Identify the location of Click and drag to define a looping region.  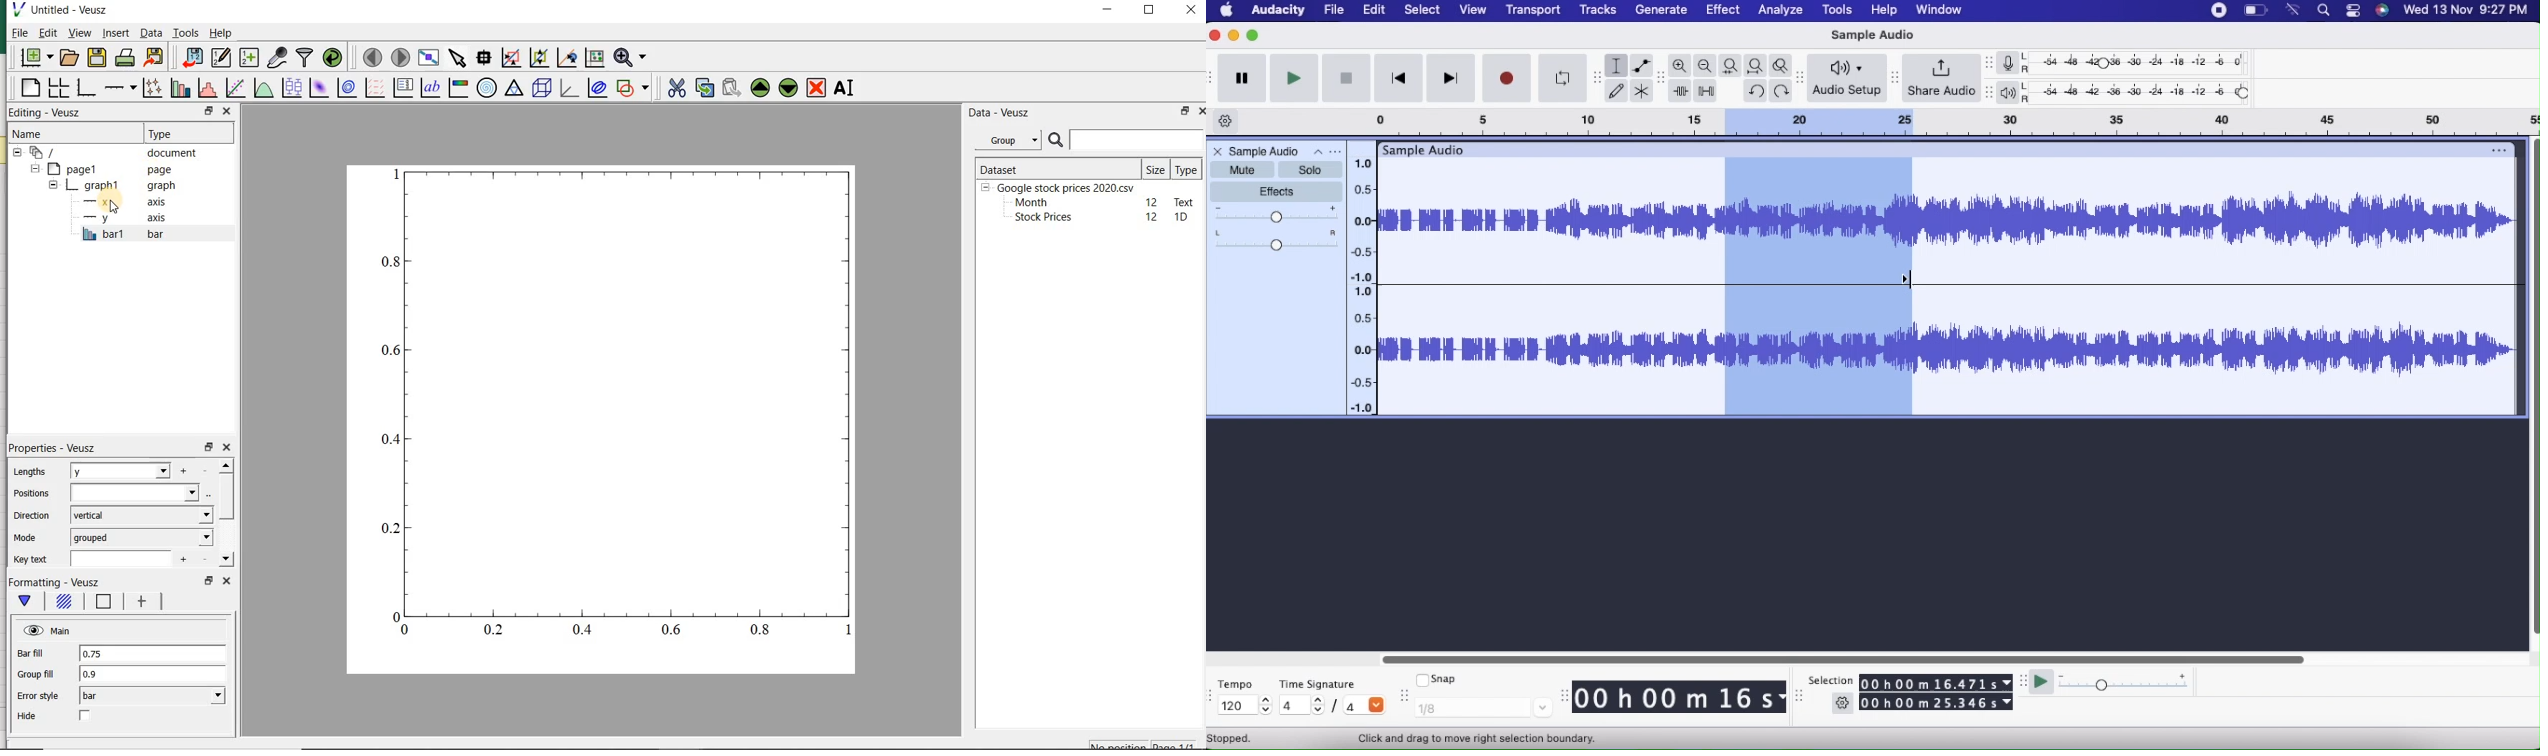
(1931, 121).